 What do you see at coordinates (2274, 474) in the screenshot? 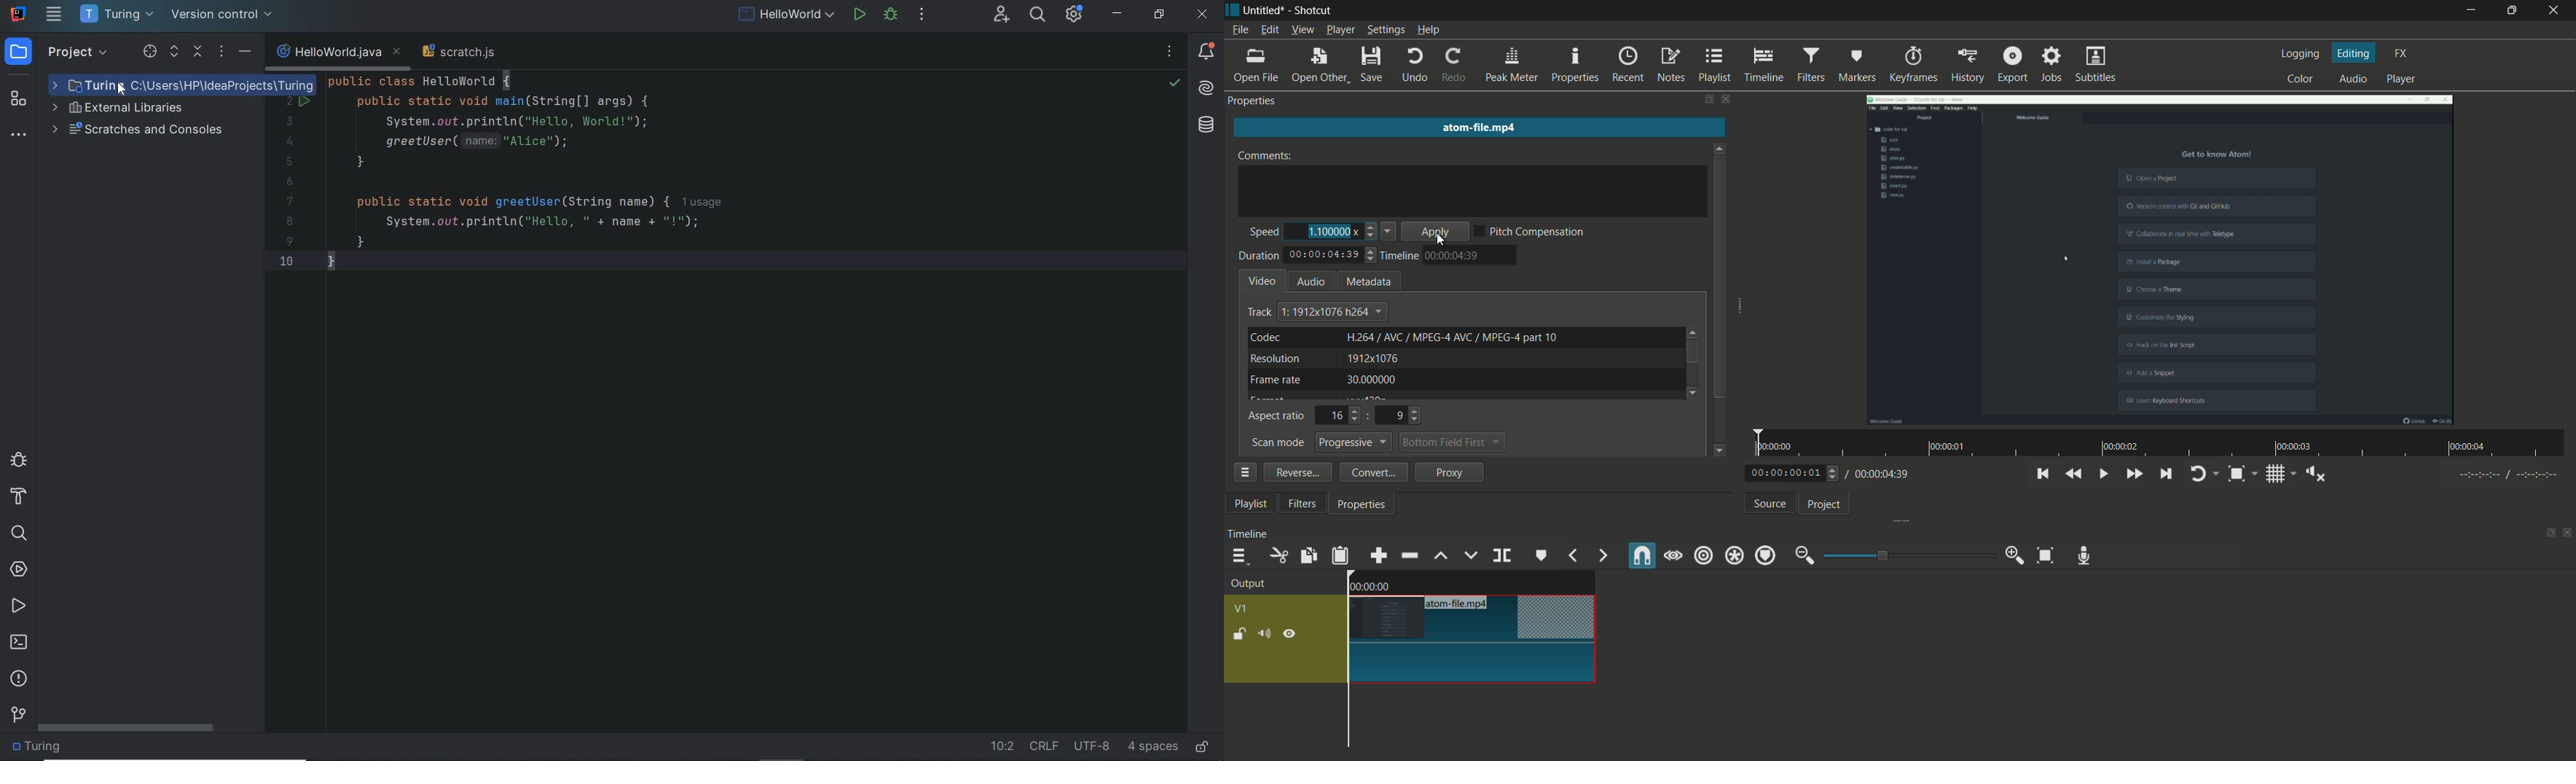
I see `toggle grid` at bounding box center [2274, 474].